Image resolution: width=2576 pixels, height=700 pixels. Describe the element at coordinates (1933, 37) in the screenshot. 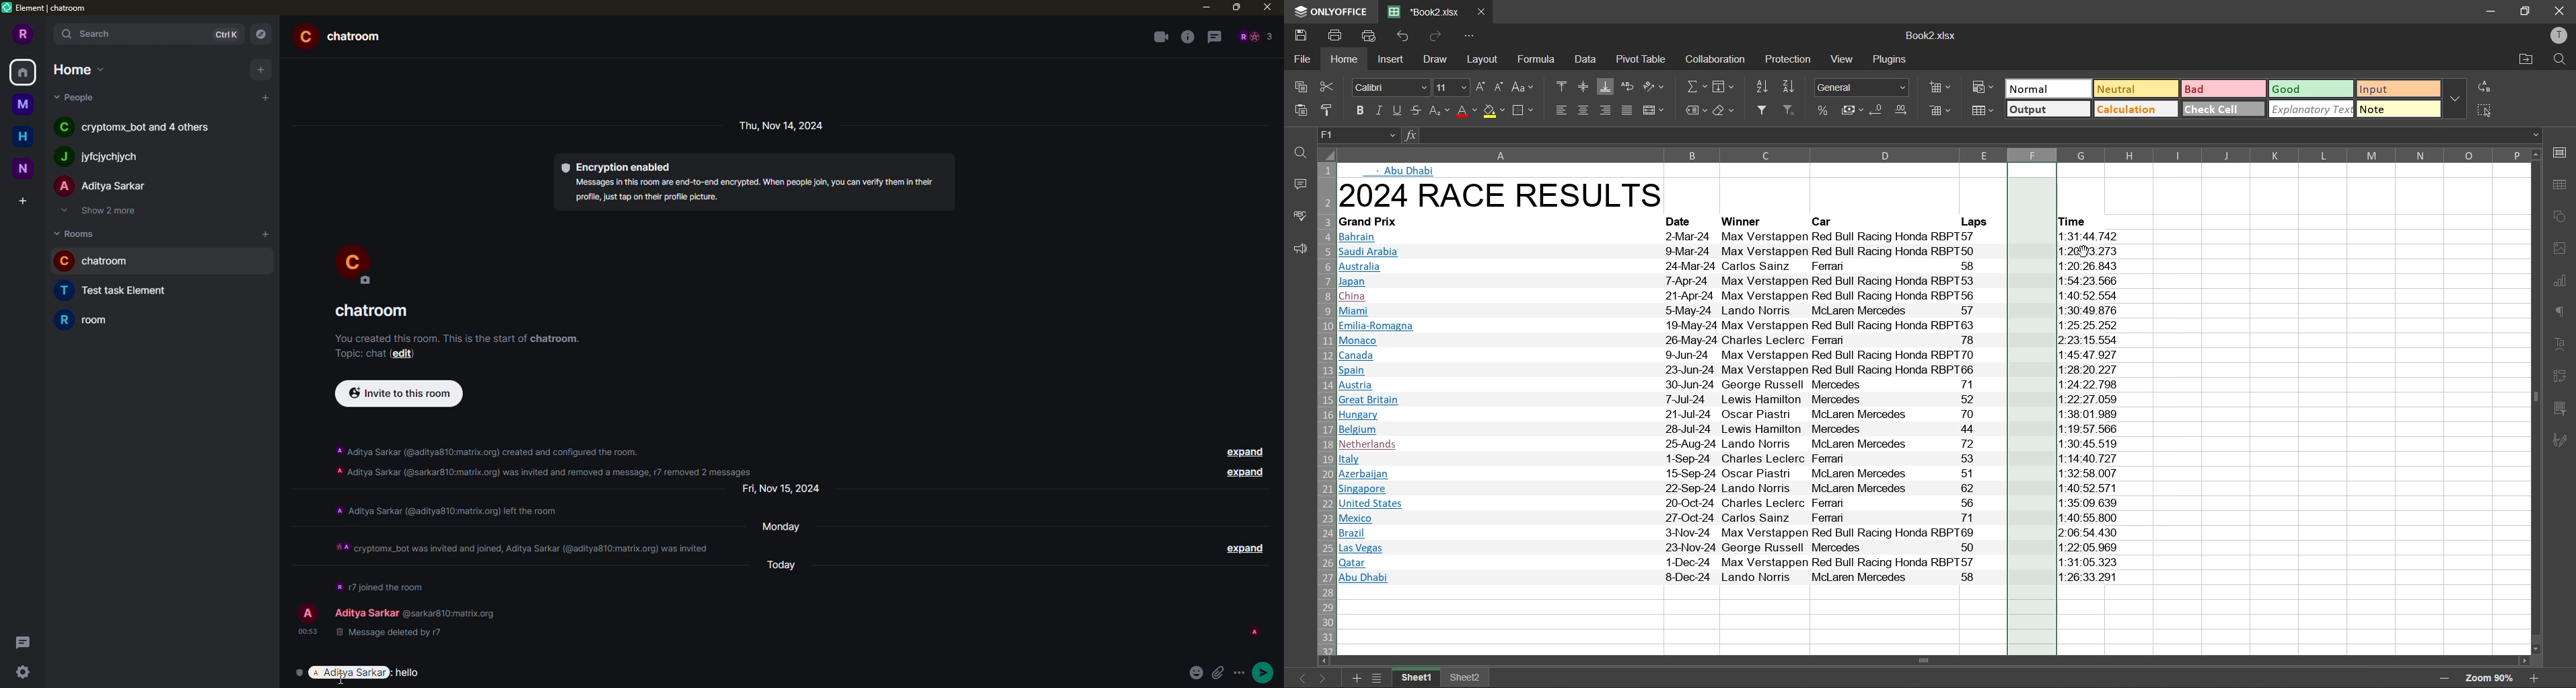

I see `filename` at that location.